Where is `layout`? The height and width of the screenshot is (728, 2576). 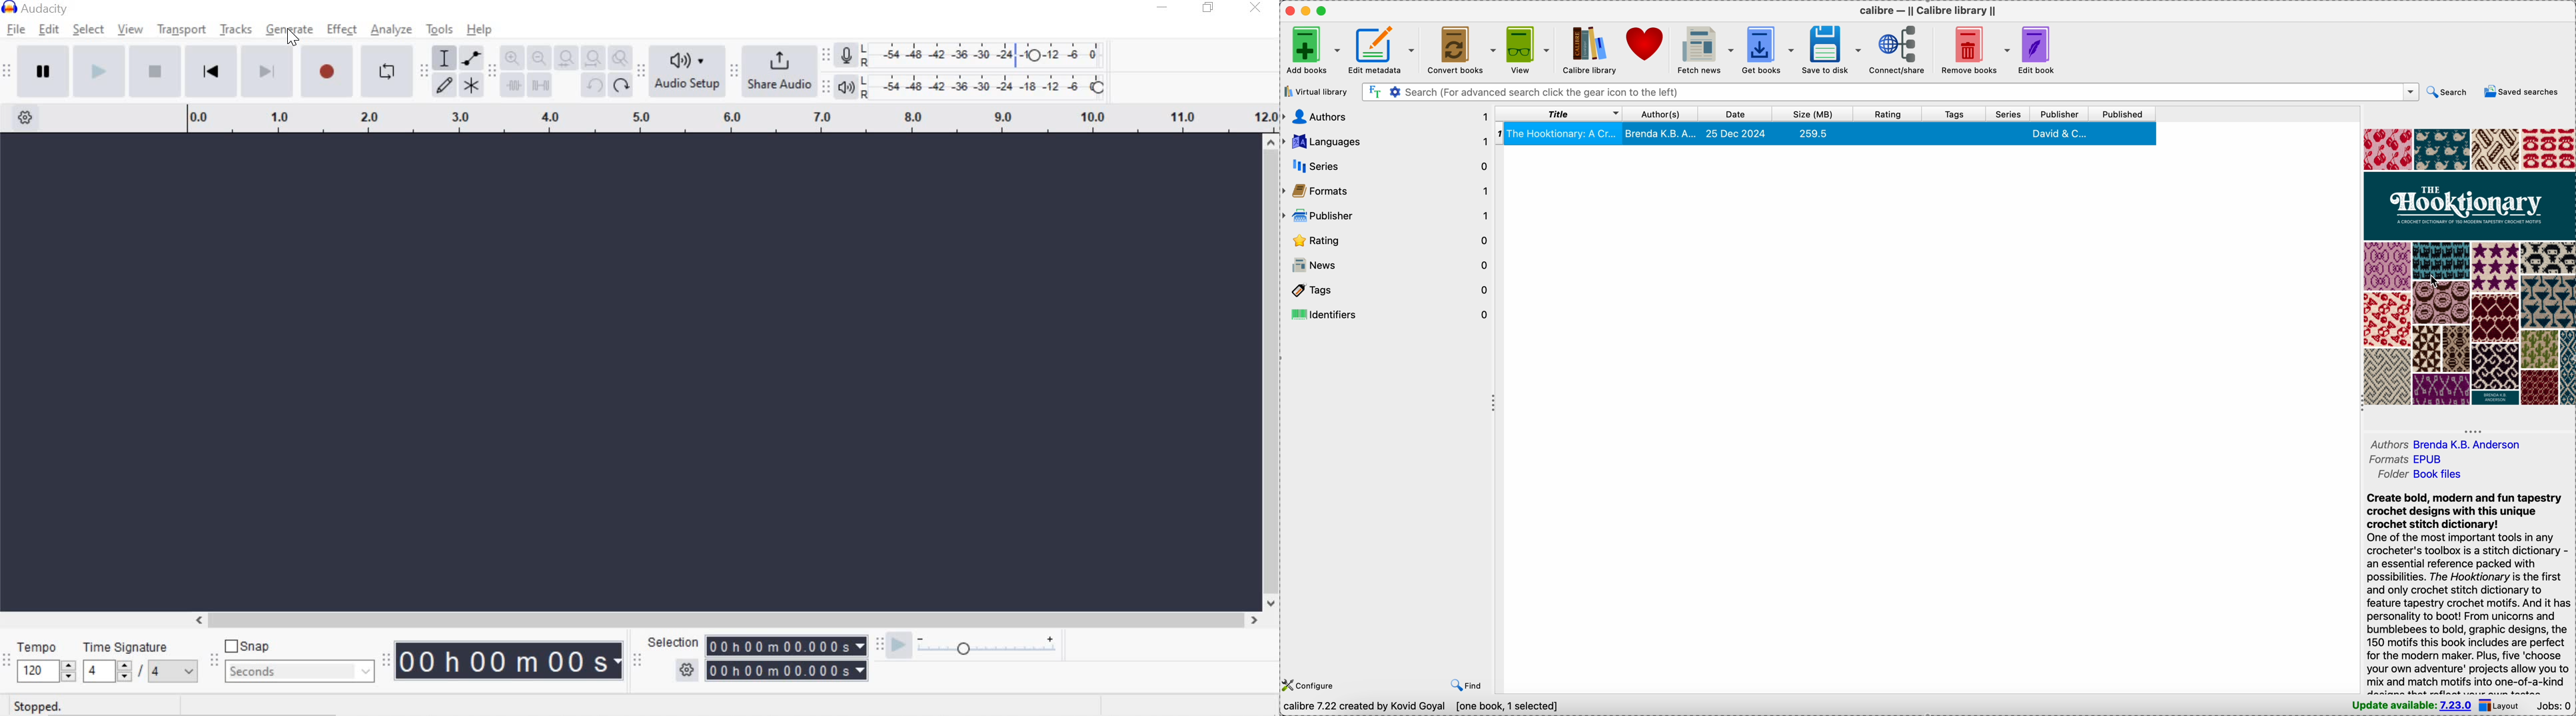
layout is located at coordinates (2502, 705).